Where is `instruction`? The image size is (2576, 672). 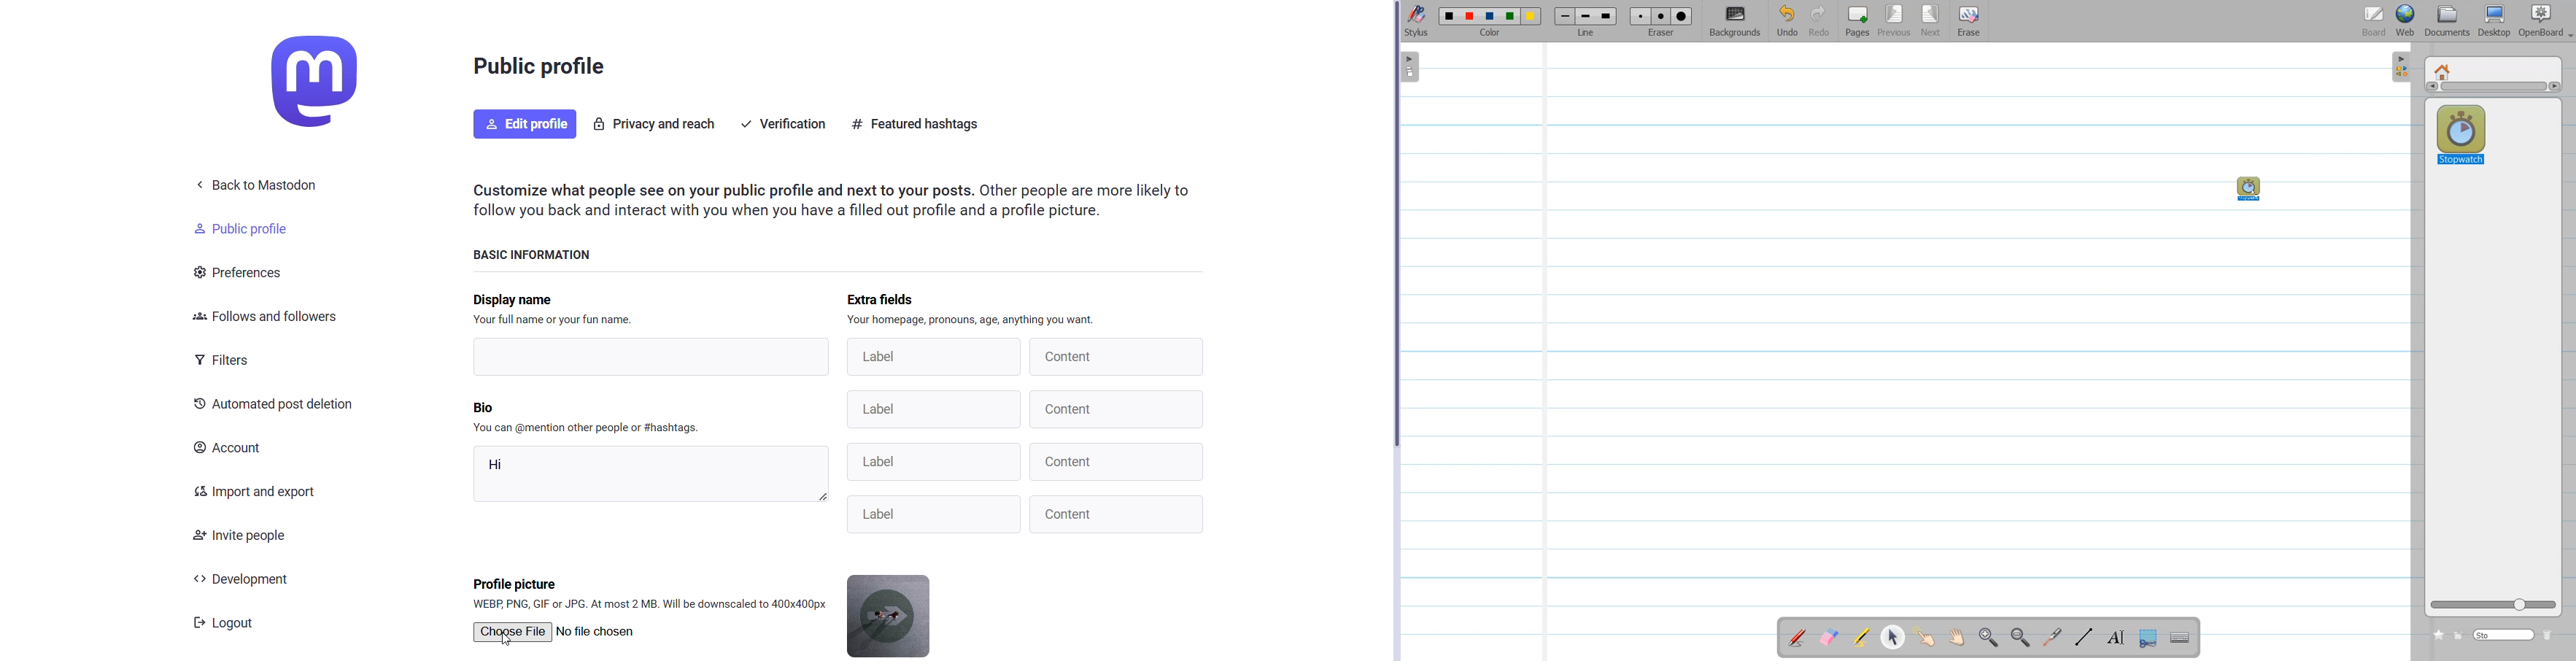 instruction is located at coordinates (828, 199).